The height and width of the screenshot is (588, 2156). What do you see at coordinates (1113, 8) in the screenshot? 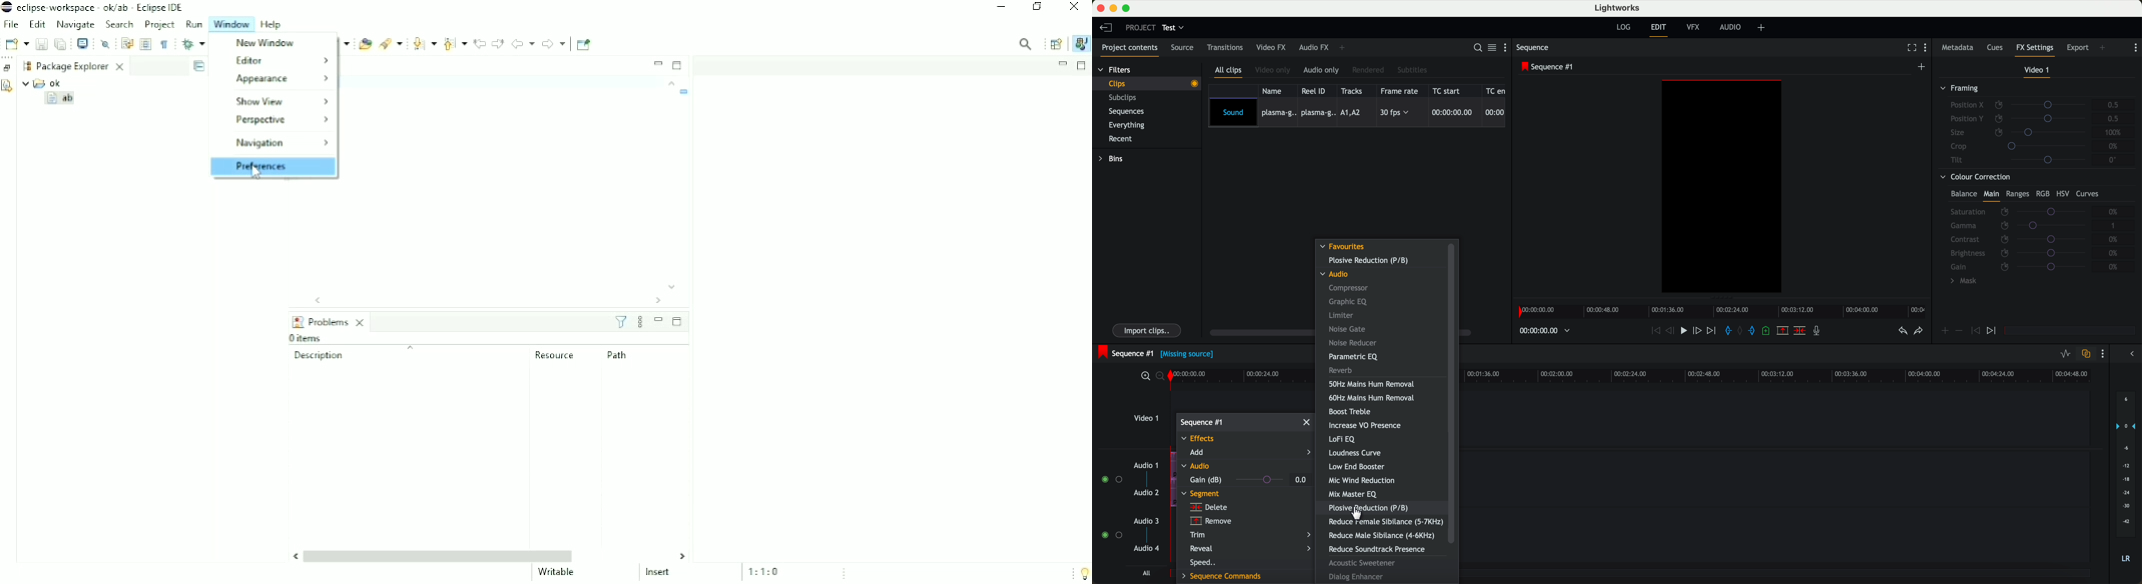
I see `minimize` at bounding box center [1113, 8].